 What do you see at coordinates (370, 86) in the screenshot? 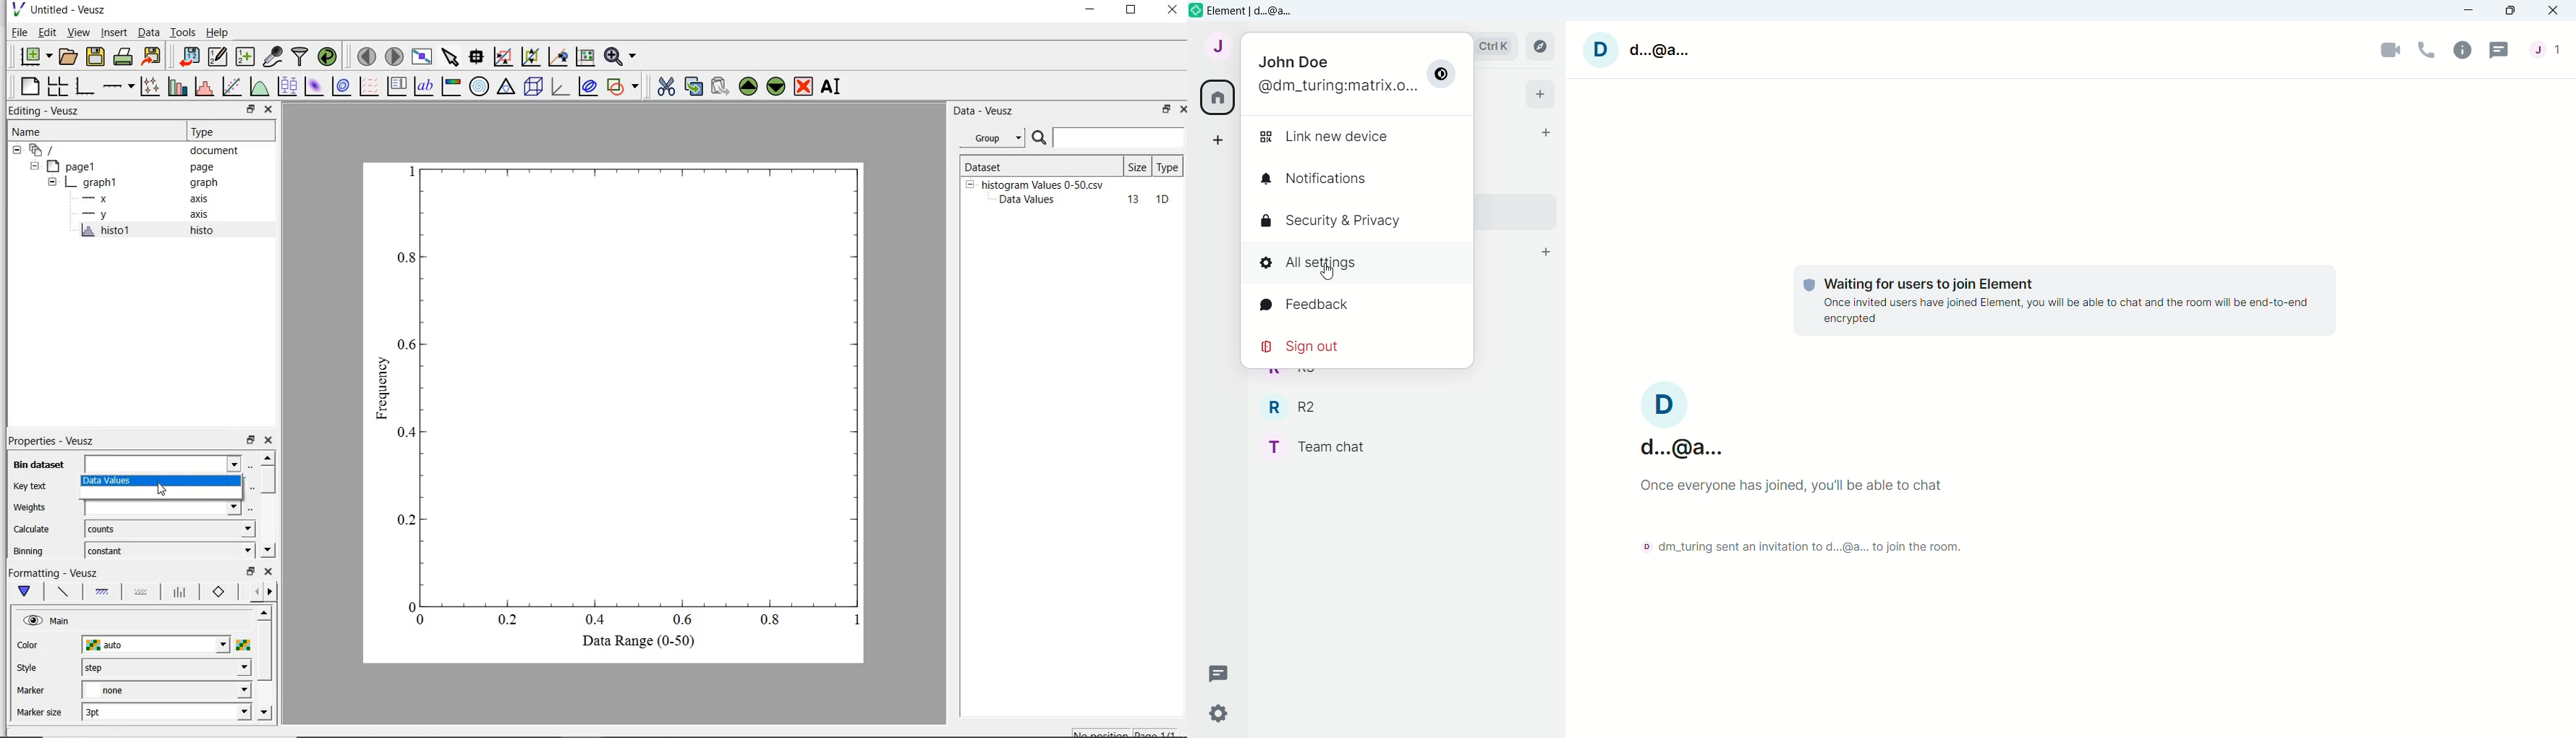
I see `plot a vector field` at bounding box center [370, 86].